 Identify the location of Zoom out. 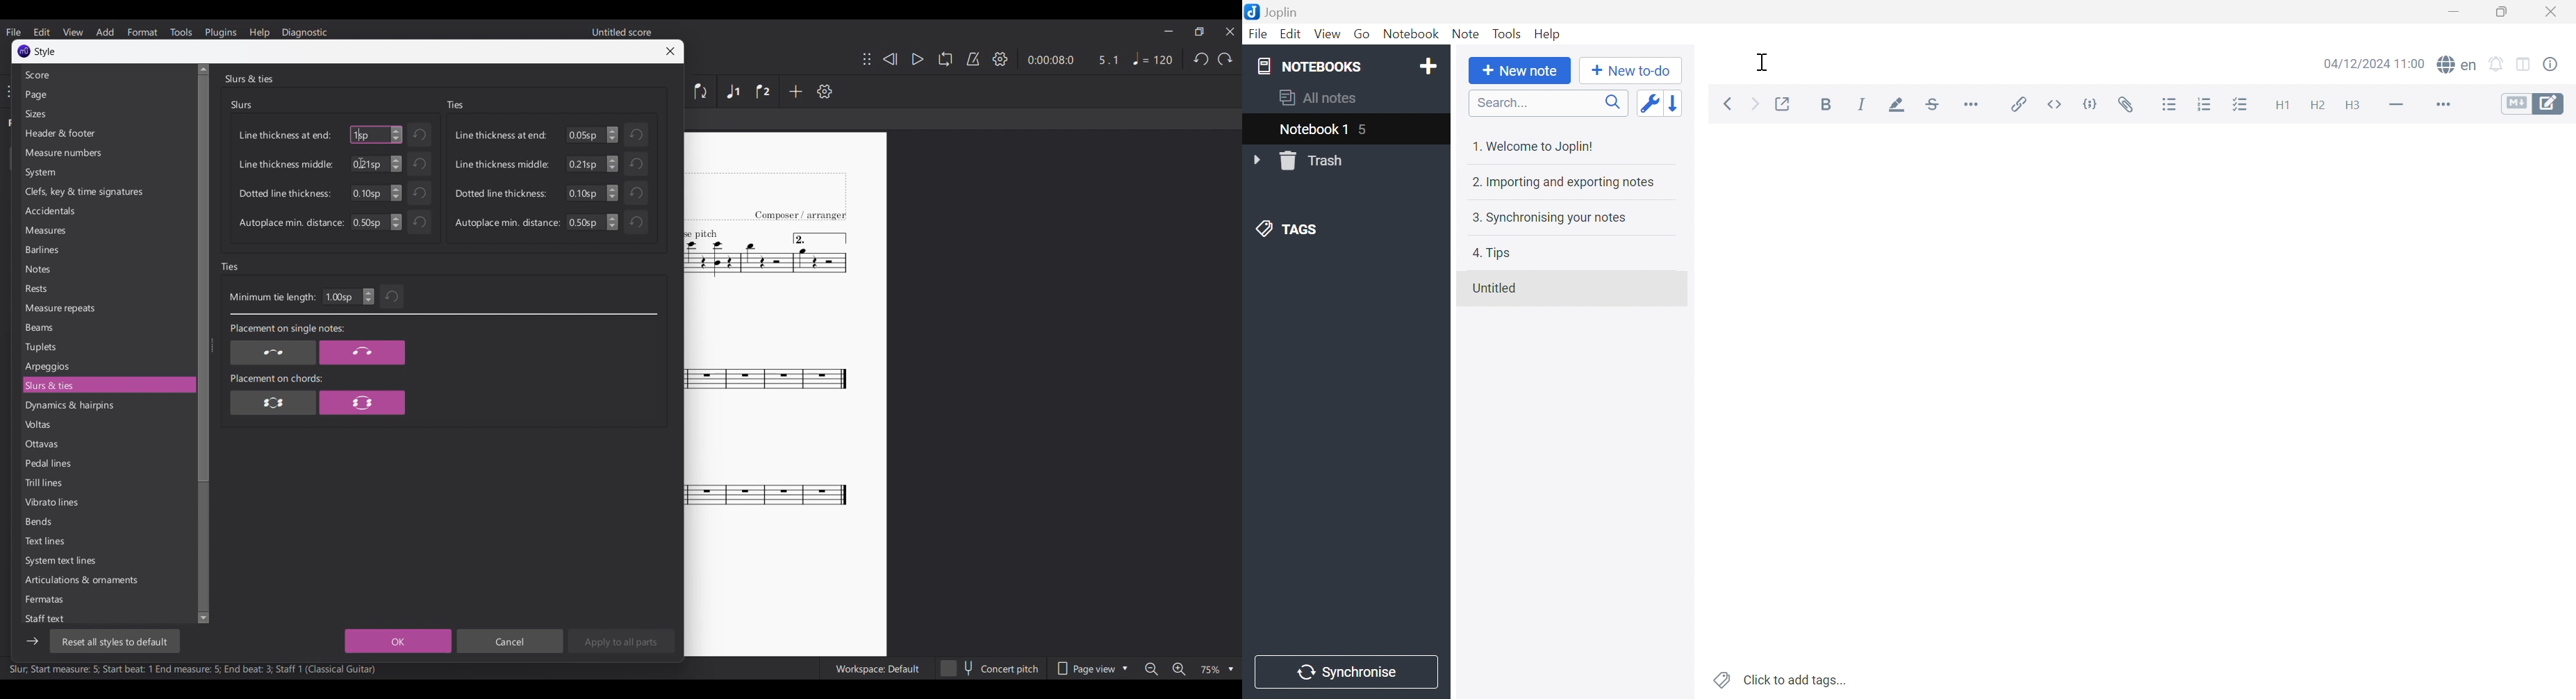
(1152, 669).